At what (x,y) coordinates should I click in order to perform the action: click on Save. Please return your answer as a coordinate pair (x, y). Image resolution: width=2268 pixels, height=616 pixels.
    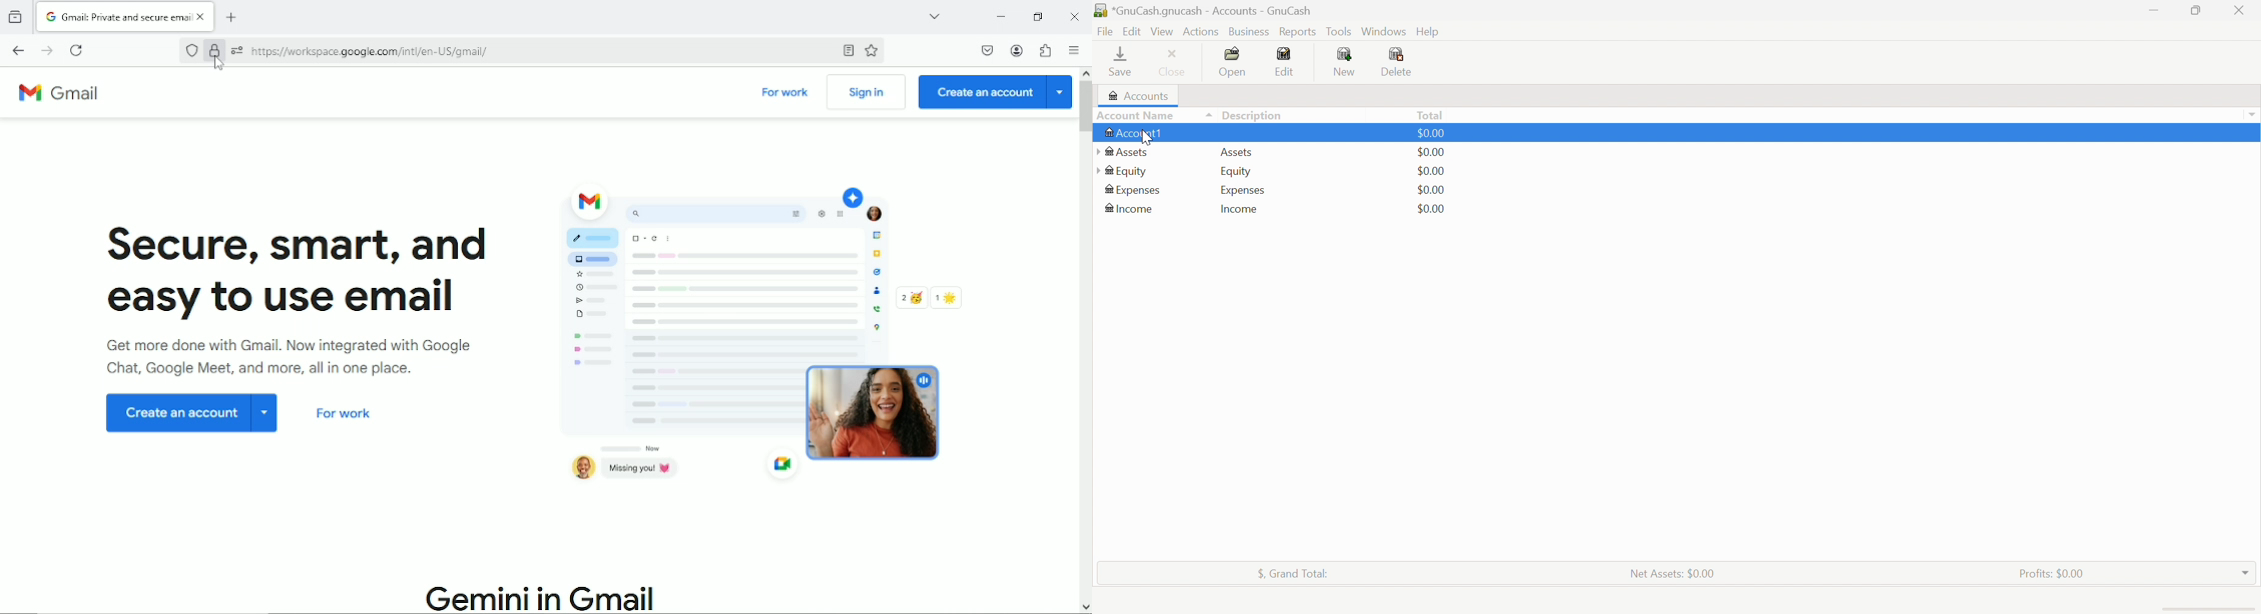
    Looking at the image, I should click on (1124, 62).